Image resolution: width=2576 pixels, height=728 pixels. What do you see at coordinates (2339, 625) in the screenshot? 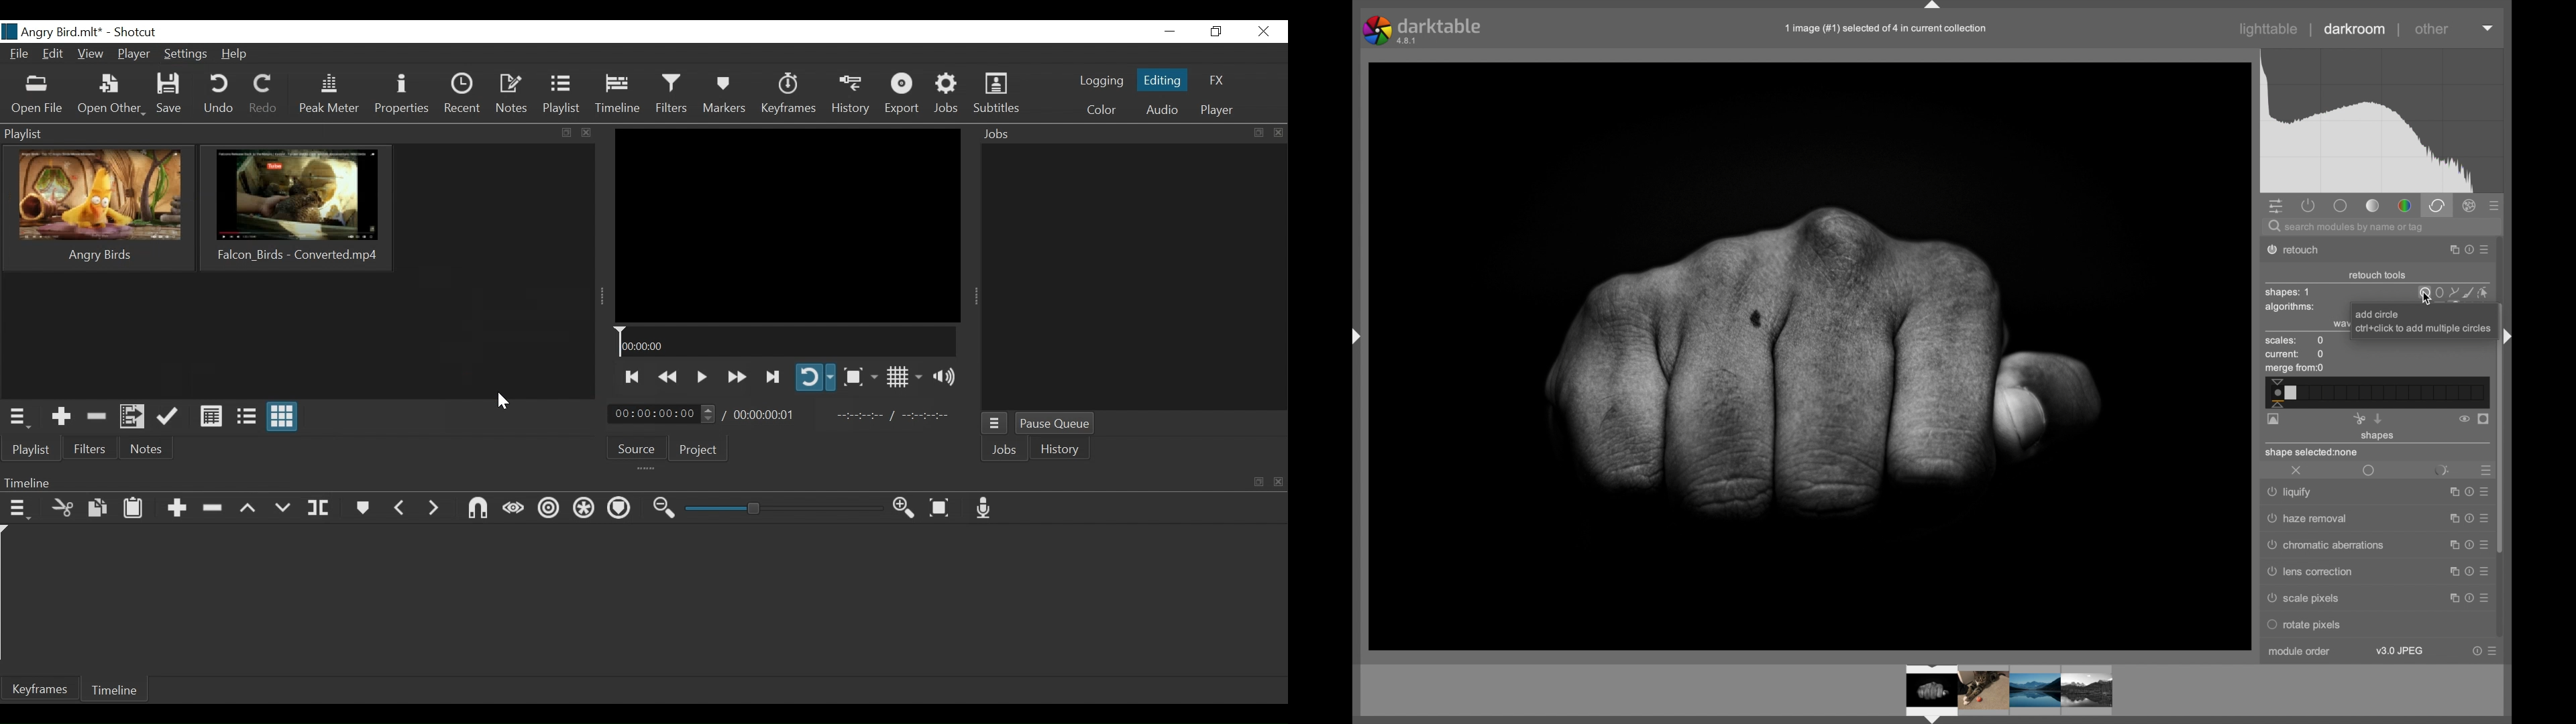
I see `rotate pixels` at bounding box center [2339, 625].